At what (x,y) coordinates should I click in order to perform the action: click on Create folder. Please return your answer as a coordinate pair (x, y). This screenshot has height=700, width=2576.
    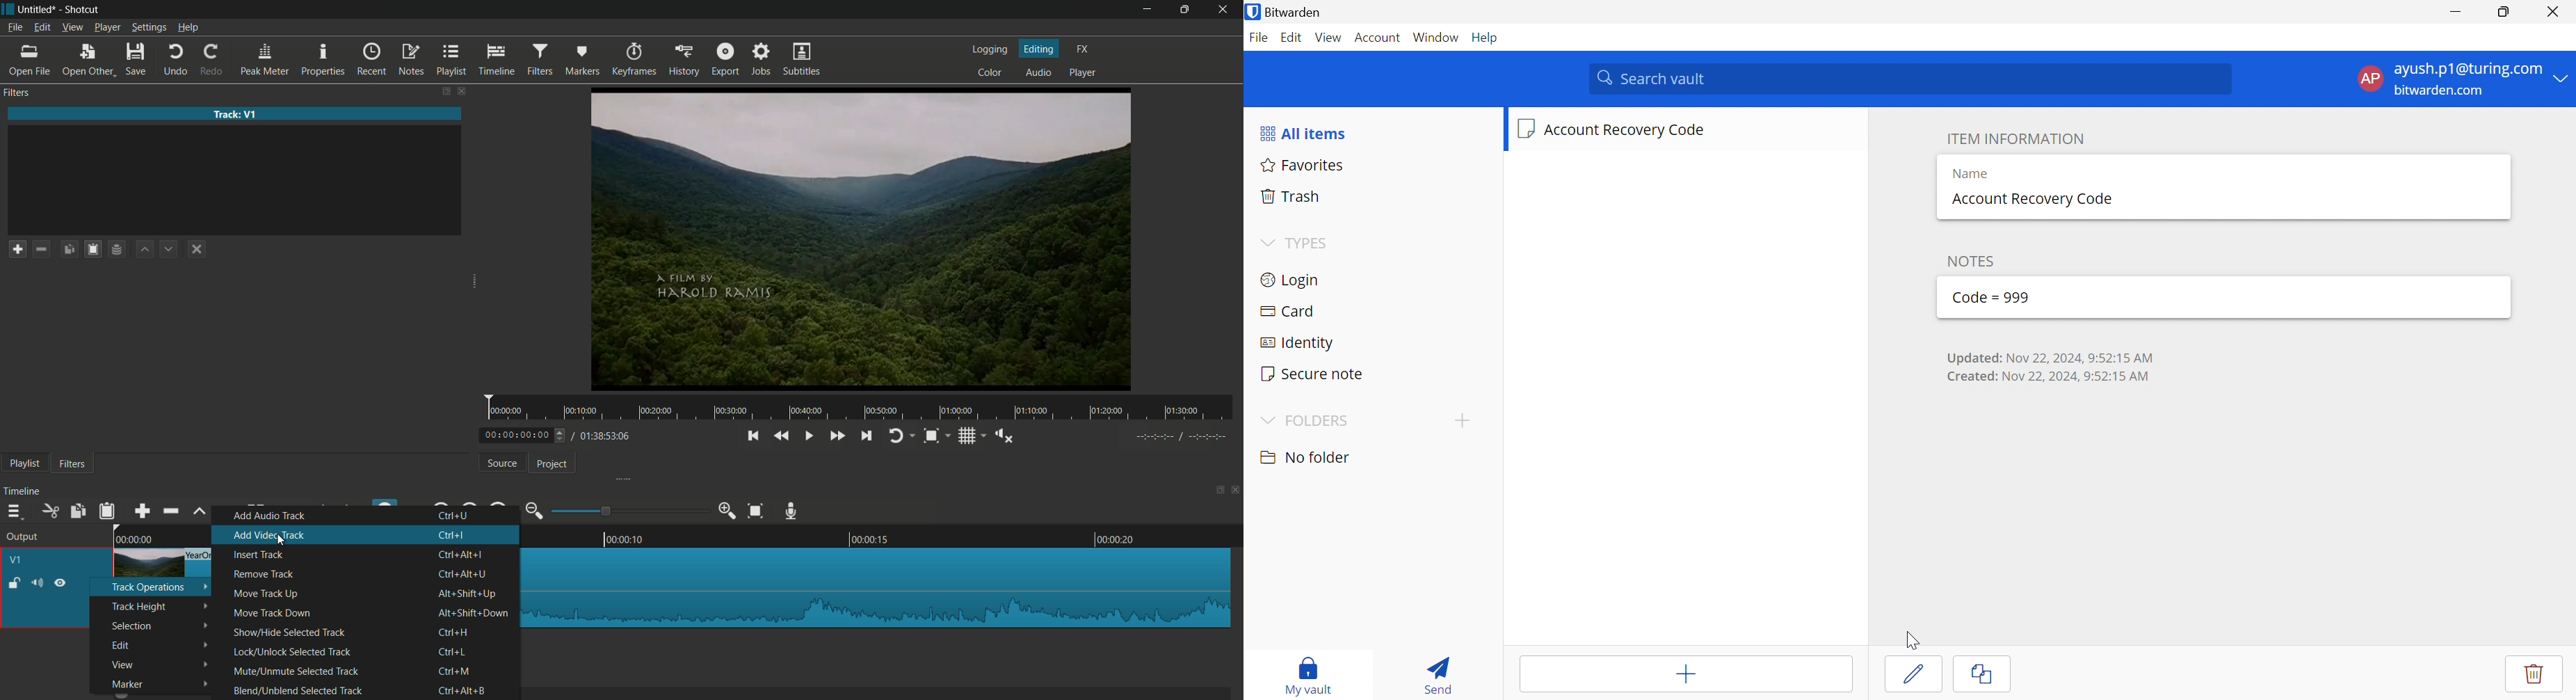
    Looking at the image, I should click on (1463, 422).